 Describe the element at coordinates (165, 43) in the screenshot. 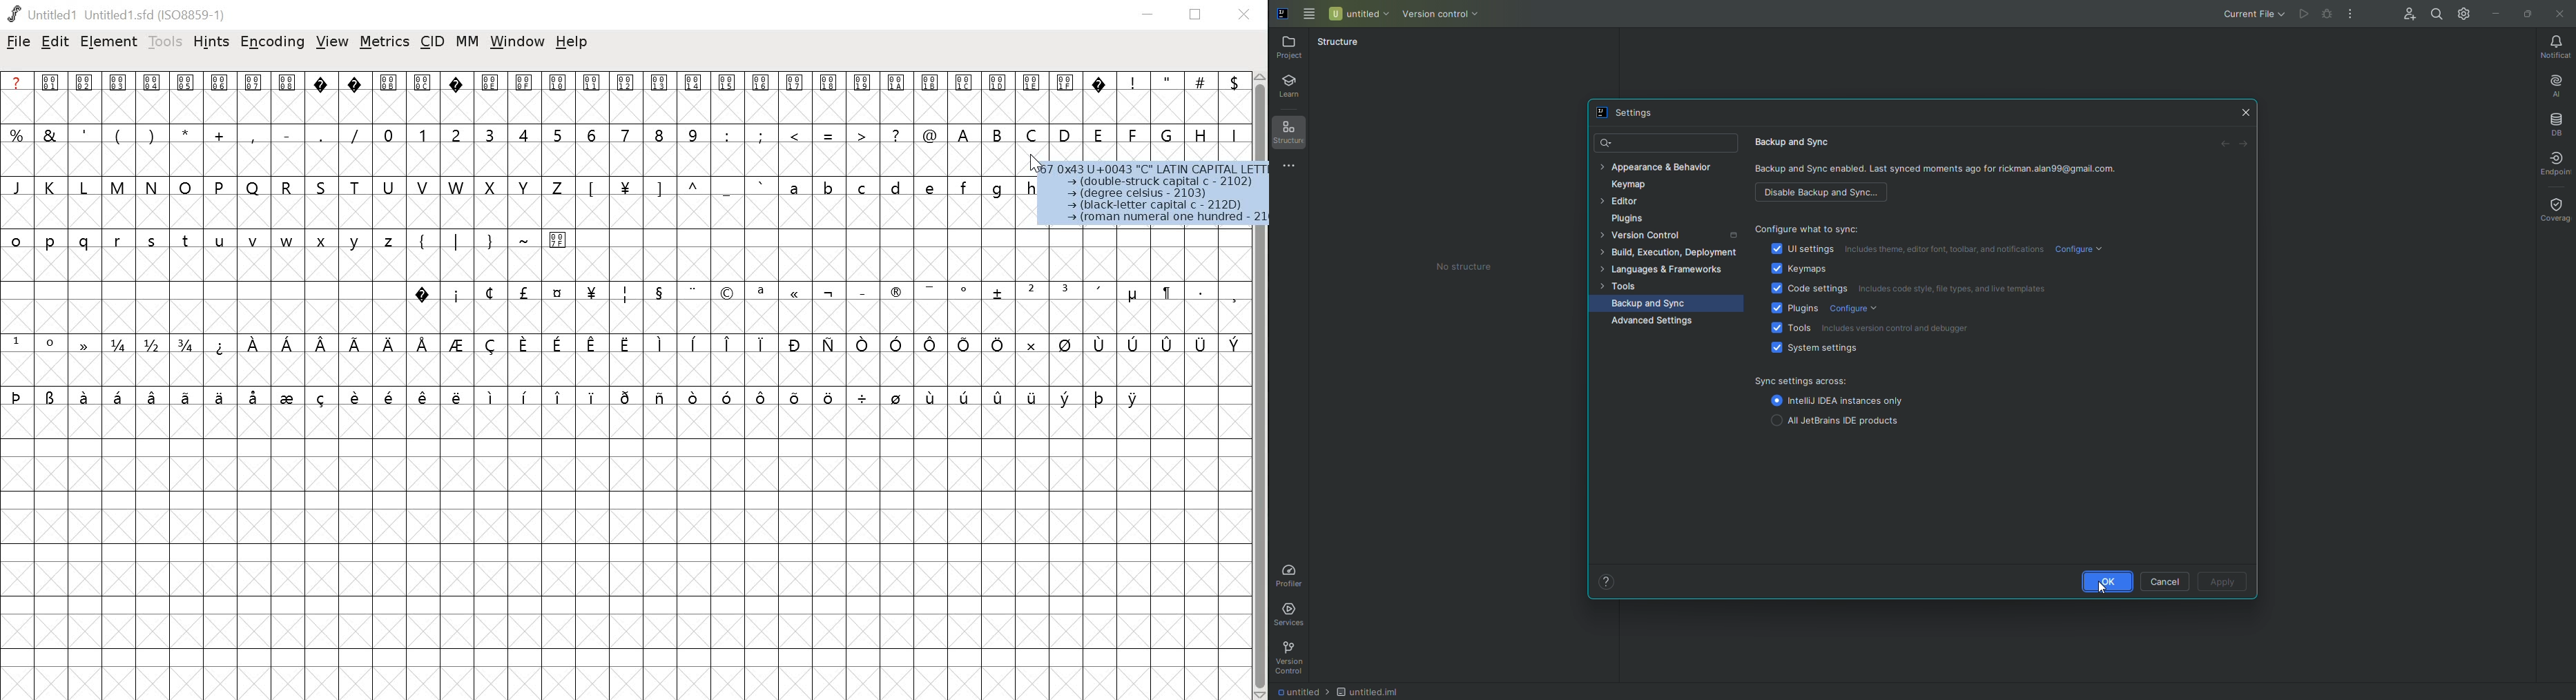

I see `tools` at that location.